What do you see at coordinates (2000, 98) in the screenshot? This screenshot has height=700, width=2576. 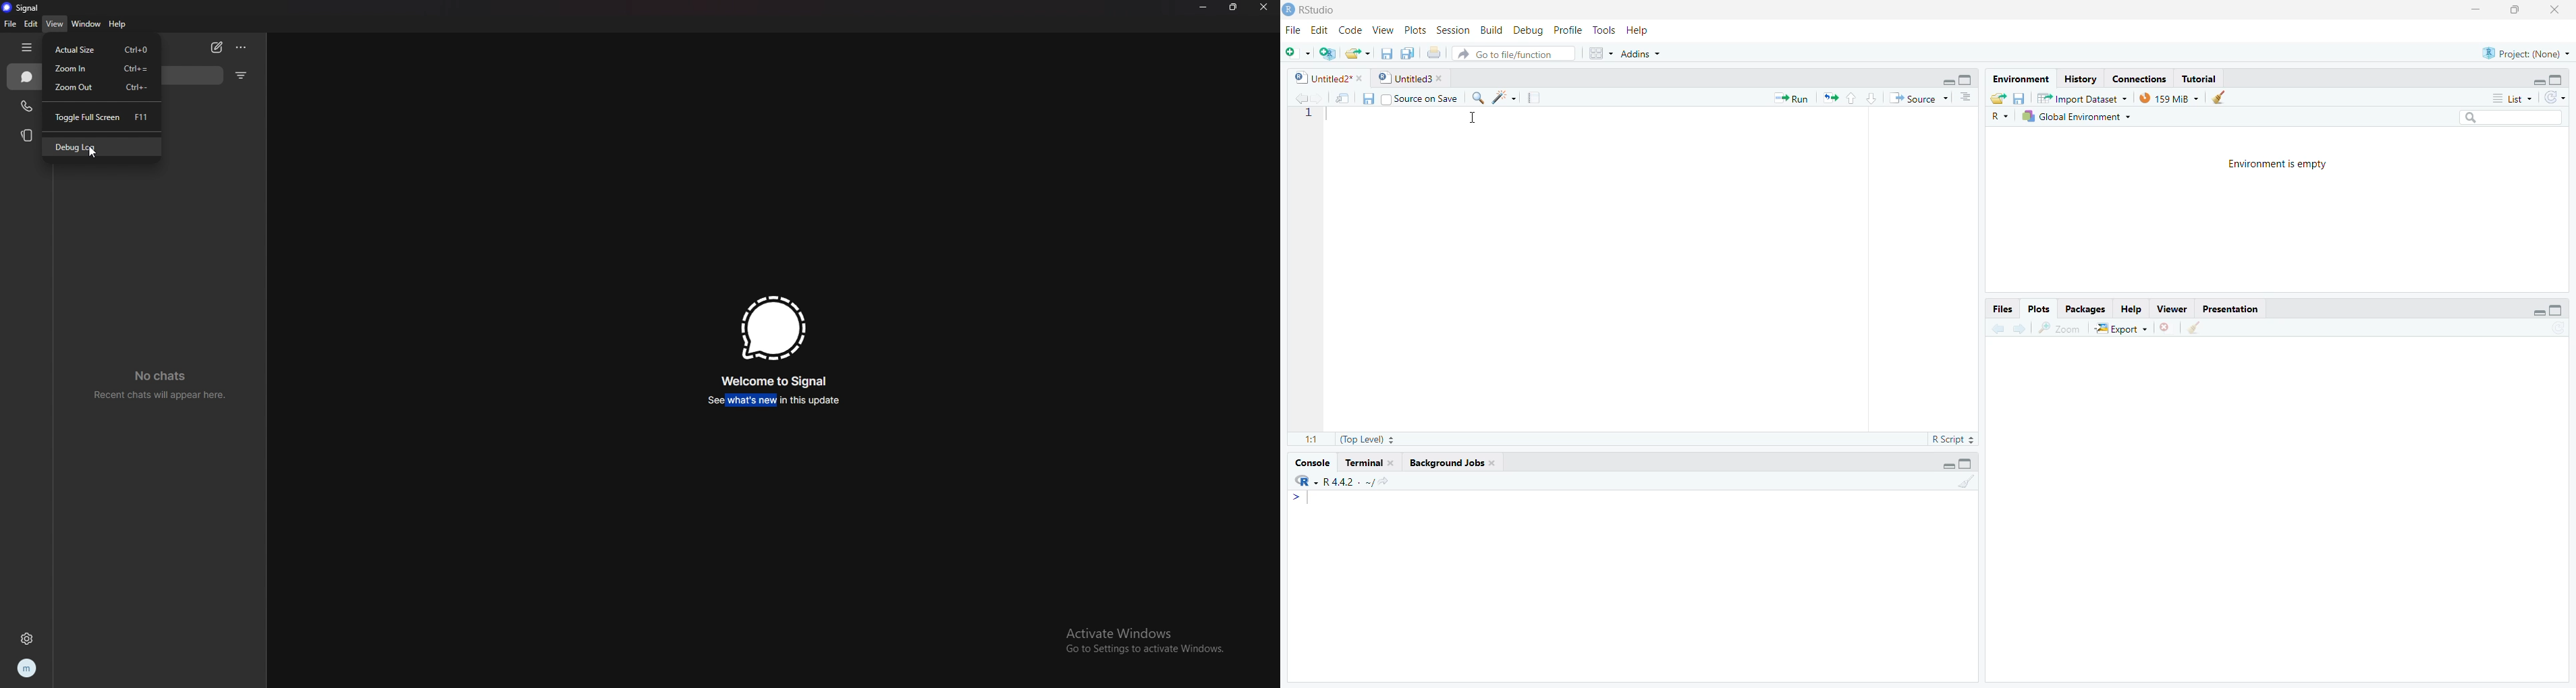 I see `Open folder` at bounding box center [2000, 98].